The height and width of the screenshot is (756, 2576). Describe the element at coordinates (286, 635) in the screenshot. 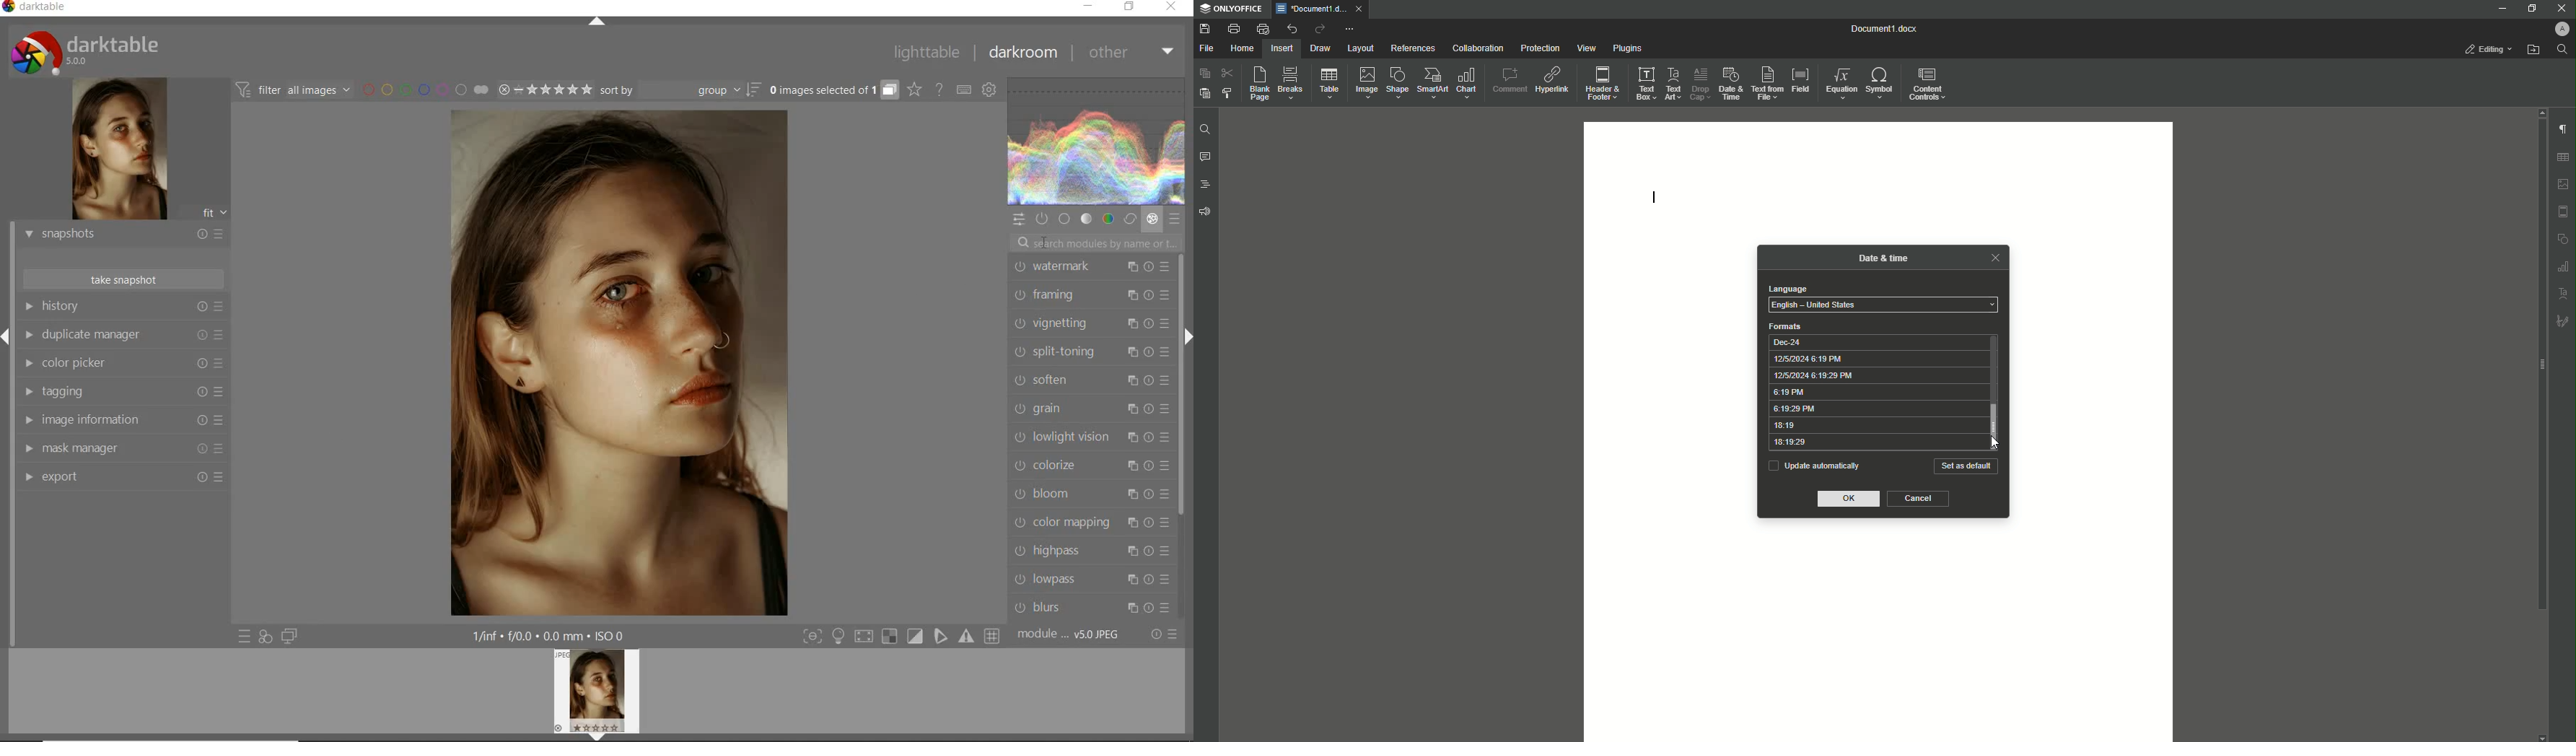

I see `display a second darkroom image below` at that location.